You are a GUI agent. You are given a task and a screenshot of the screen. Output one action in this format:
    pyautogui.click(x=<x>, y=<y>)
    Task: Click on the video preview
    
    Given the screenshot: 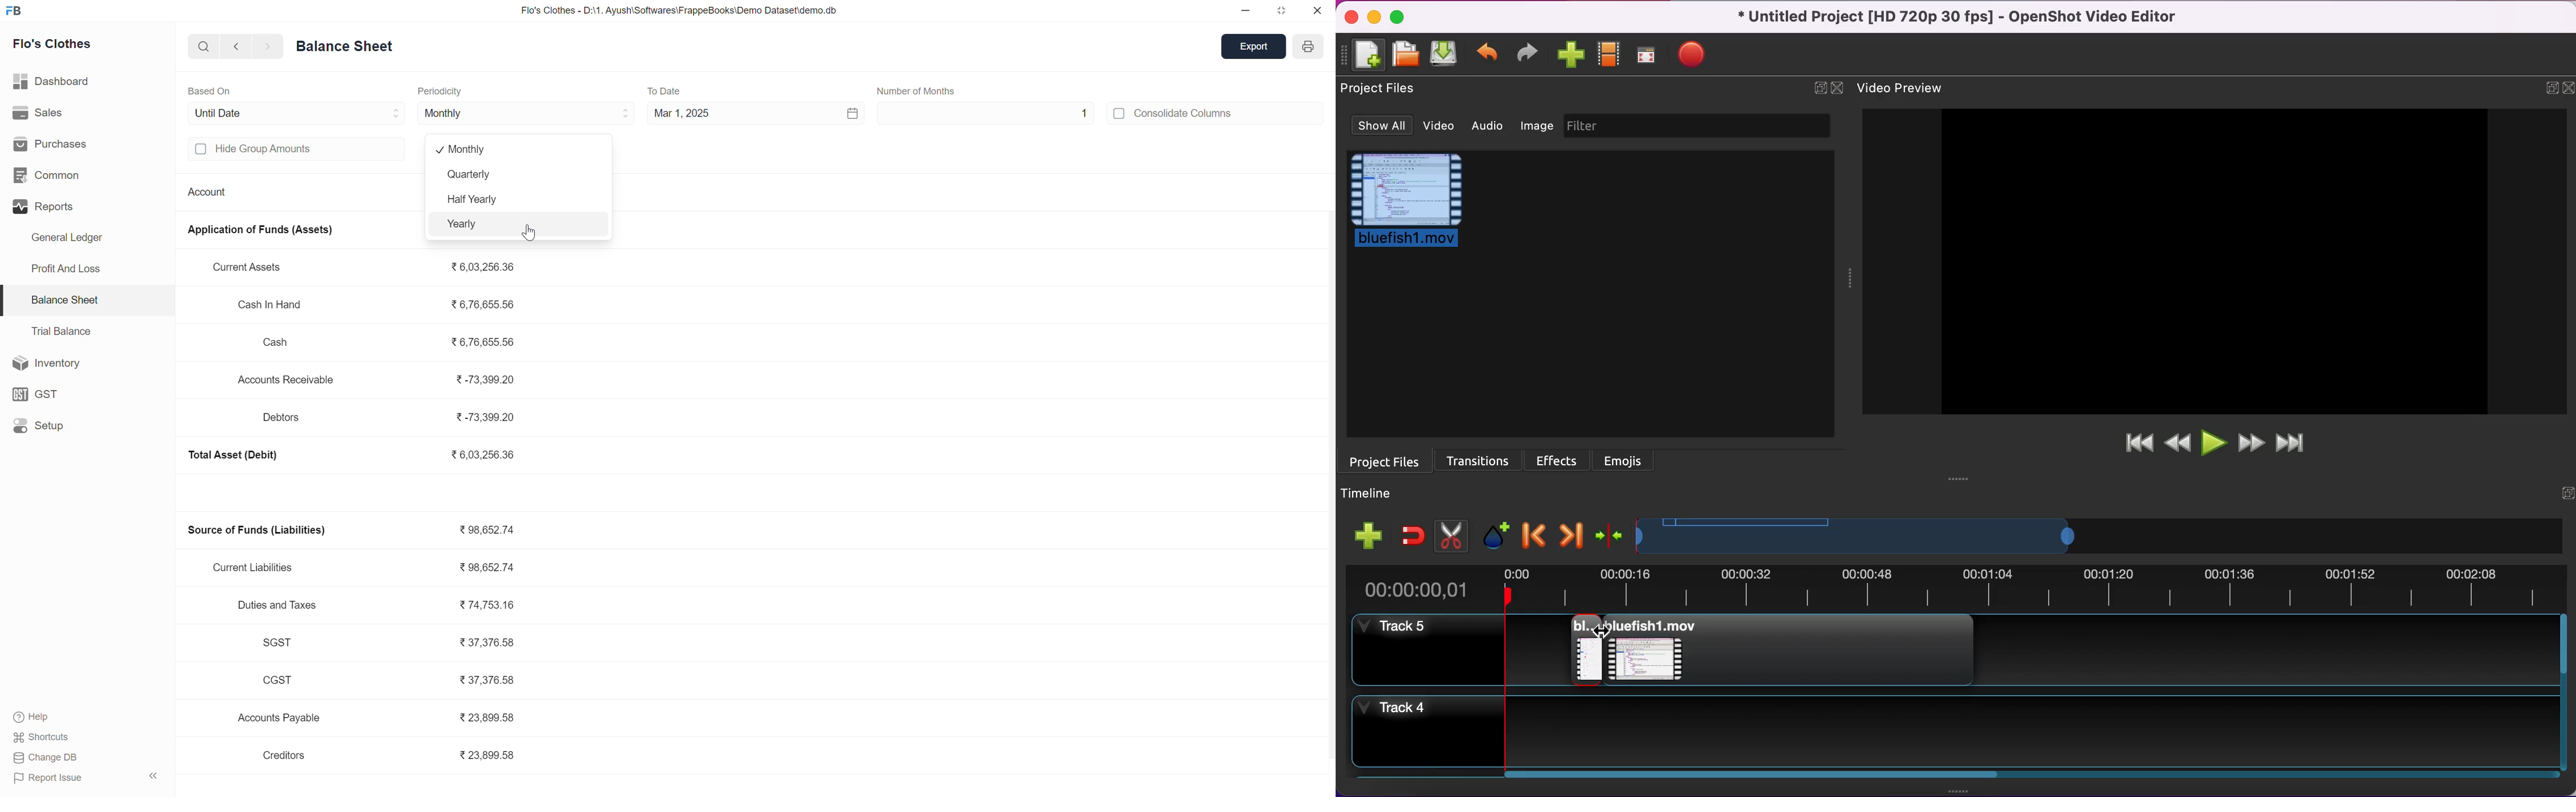 What is the action you would take?
    pyautogui.click(x=1907, y=89)
    